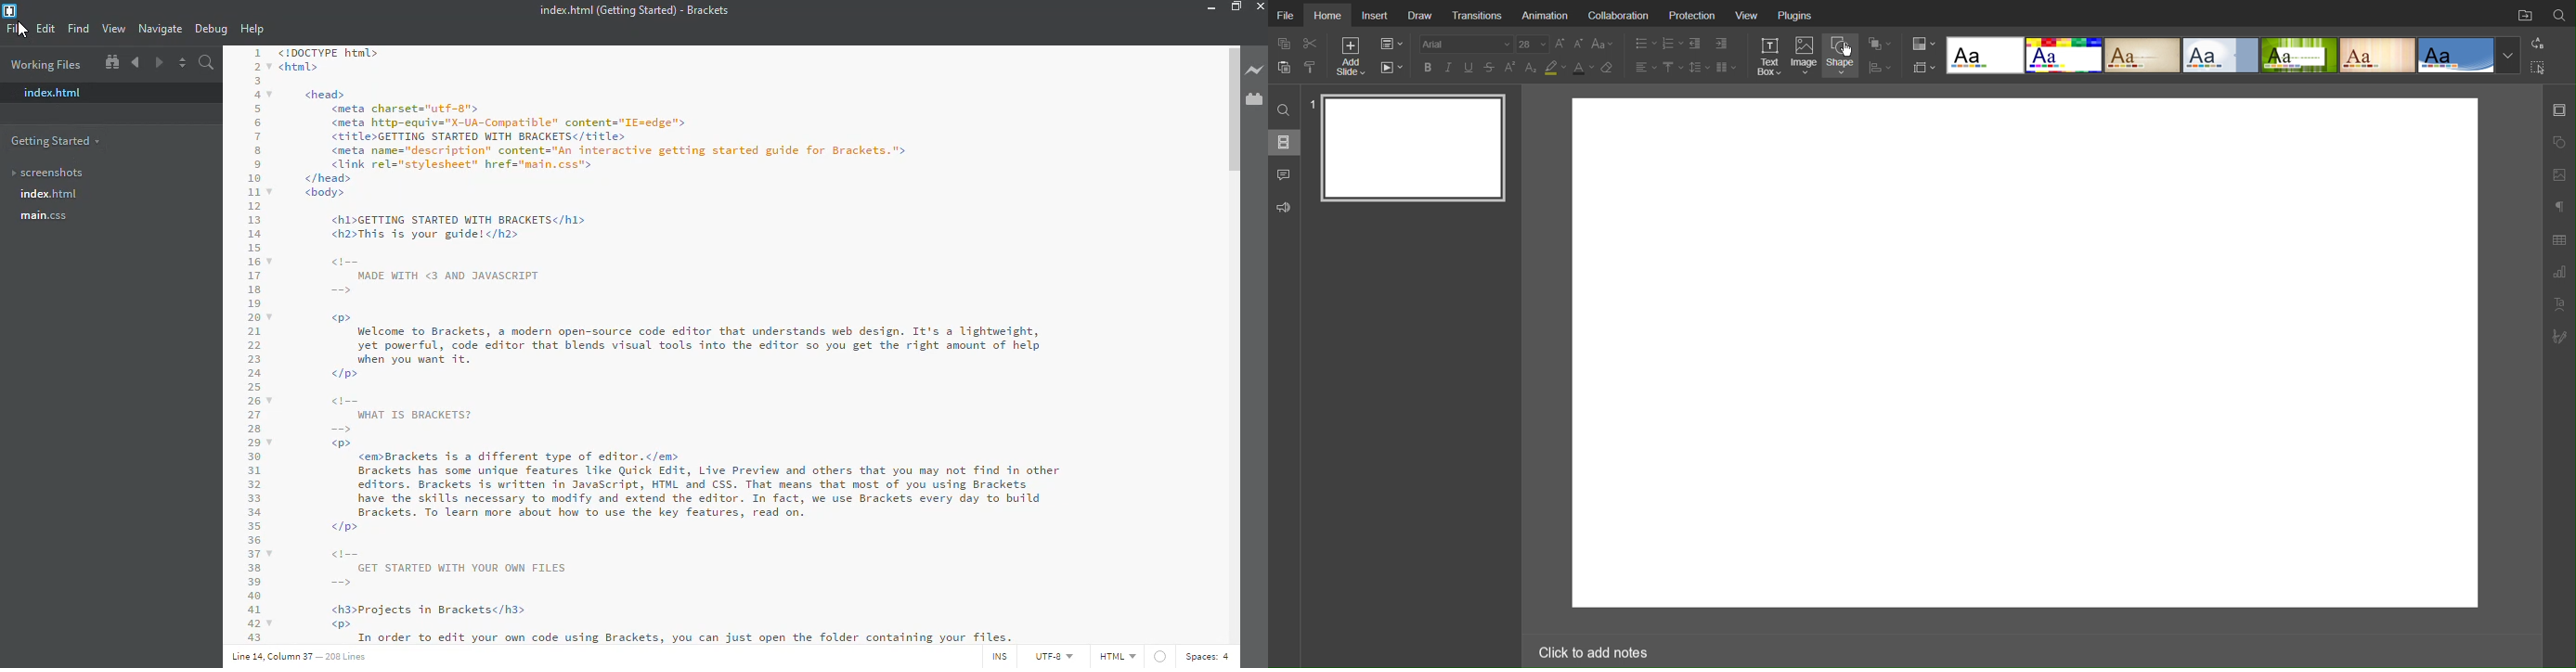 The height and width of the screenshot is (672, 2576). Describe the element at coordinates (1511, 67) in the screenshot. I see `Superscript` at that location.